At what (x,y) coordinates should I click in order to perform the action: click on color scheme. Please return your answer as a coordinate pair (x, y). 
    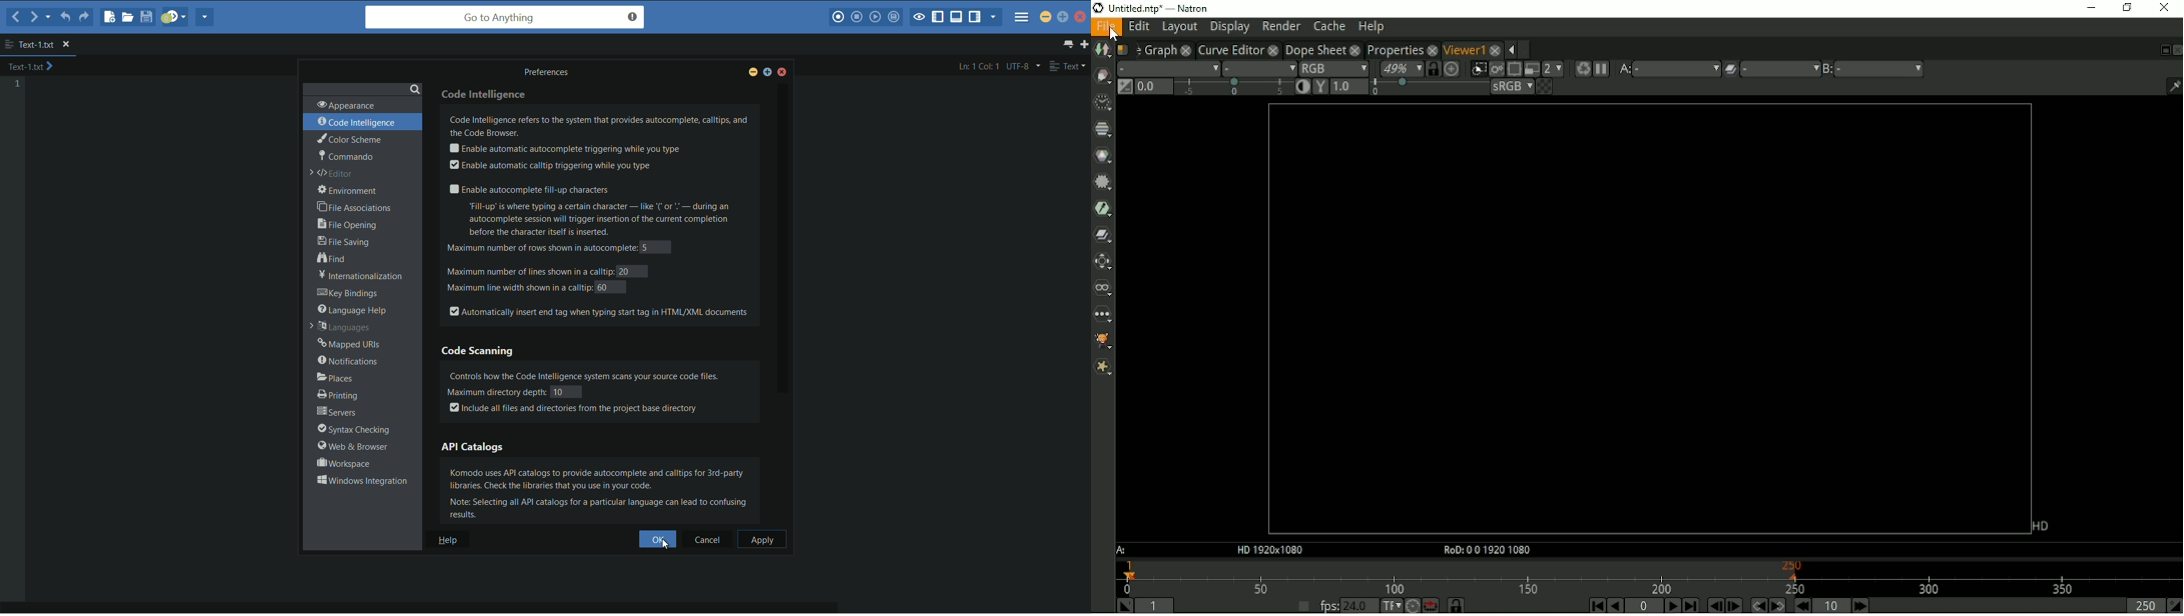
    Looking at the image, I should click on (349, 139).